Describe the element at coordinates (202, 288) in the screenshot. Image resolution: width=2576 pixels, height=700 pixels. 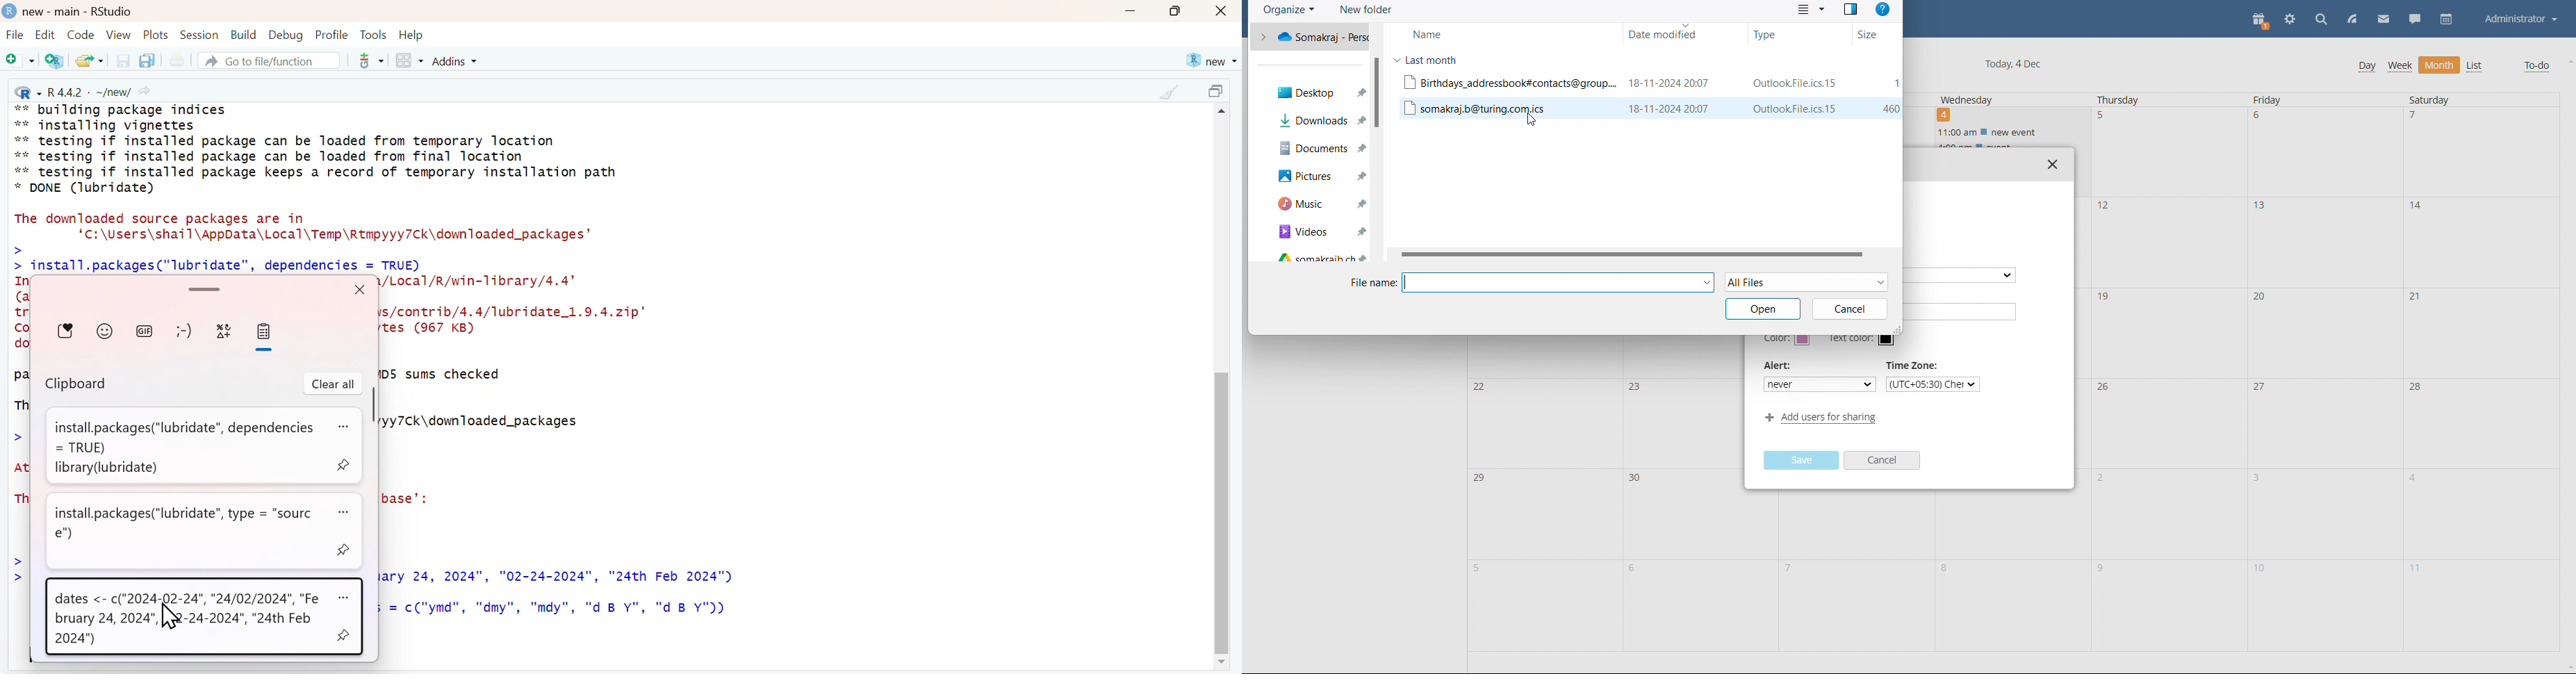
I see `scroll bar` at that location.